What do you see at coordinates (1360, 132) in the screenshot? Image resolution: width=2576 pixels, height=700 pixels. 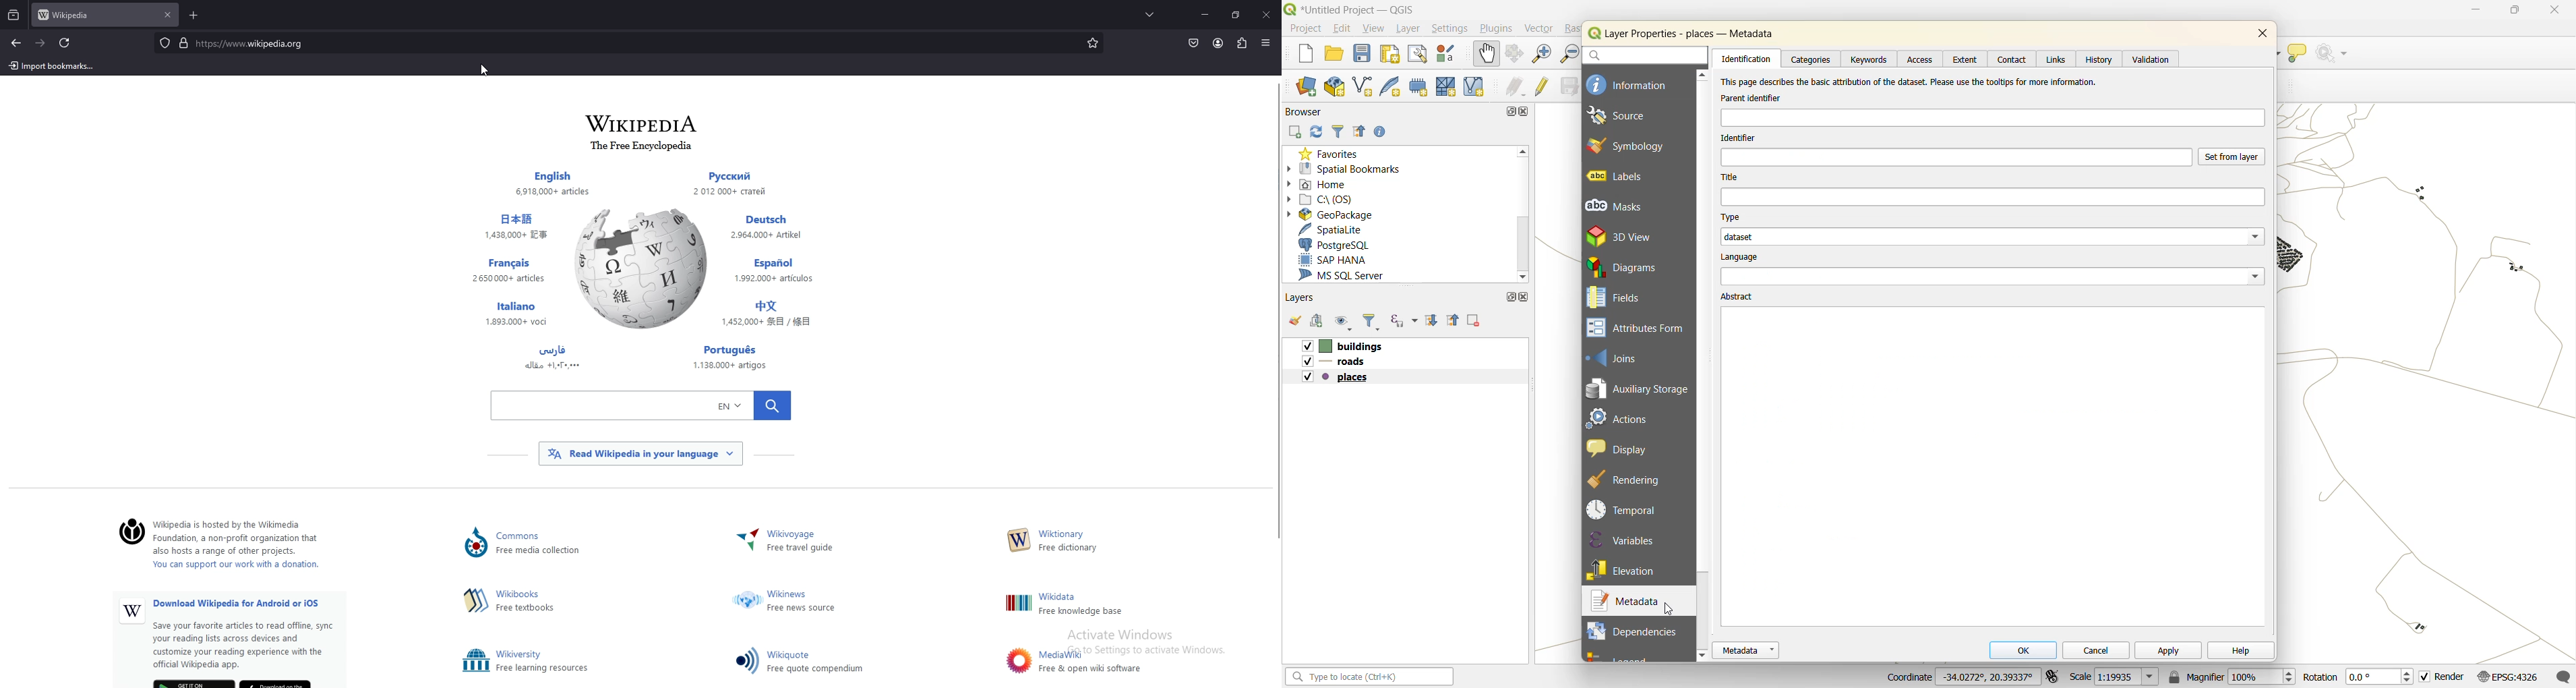 I see `collapse all` at bounding box center [1360, 132].